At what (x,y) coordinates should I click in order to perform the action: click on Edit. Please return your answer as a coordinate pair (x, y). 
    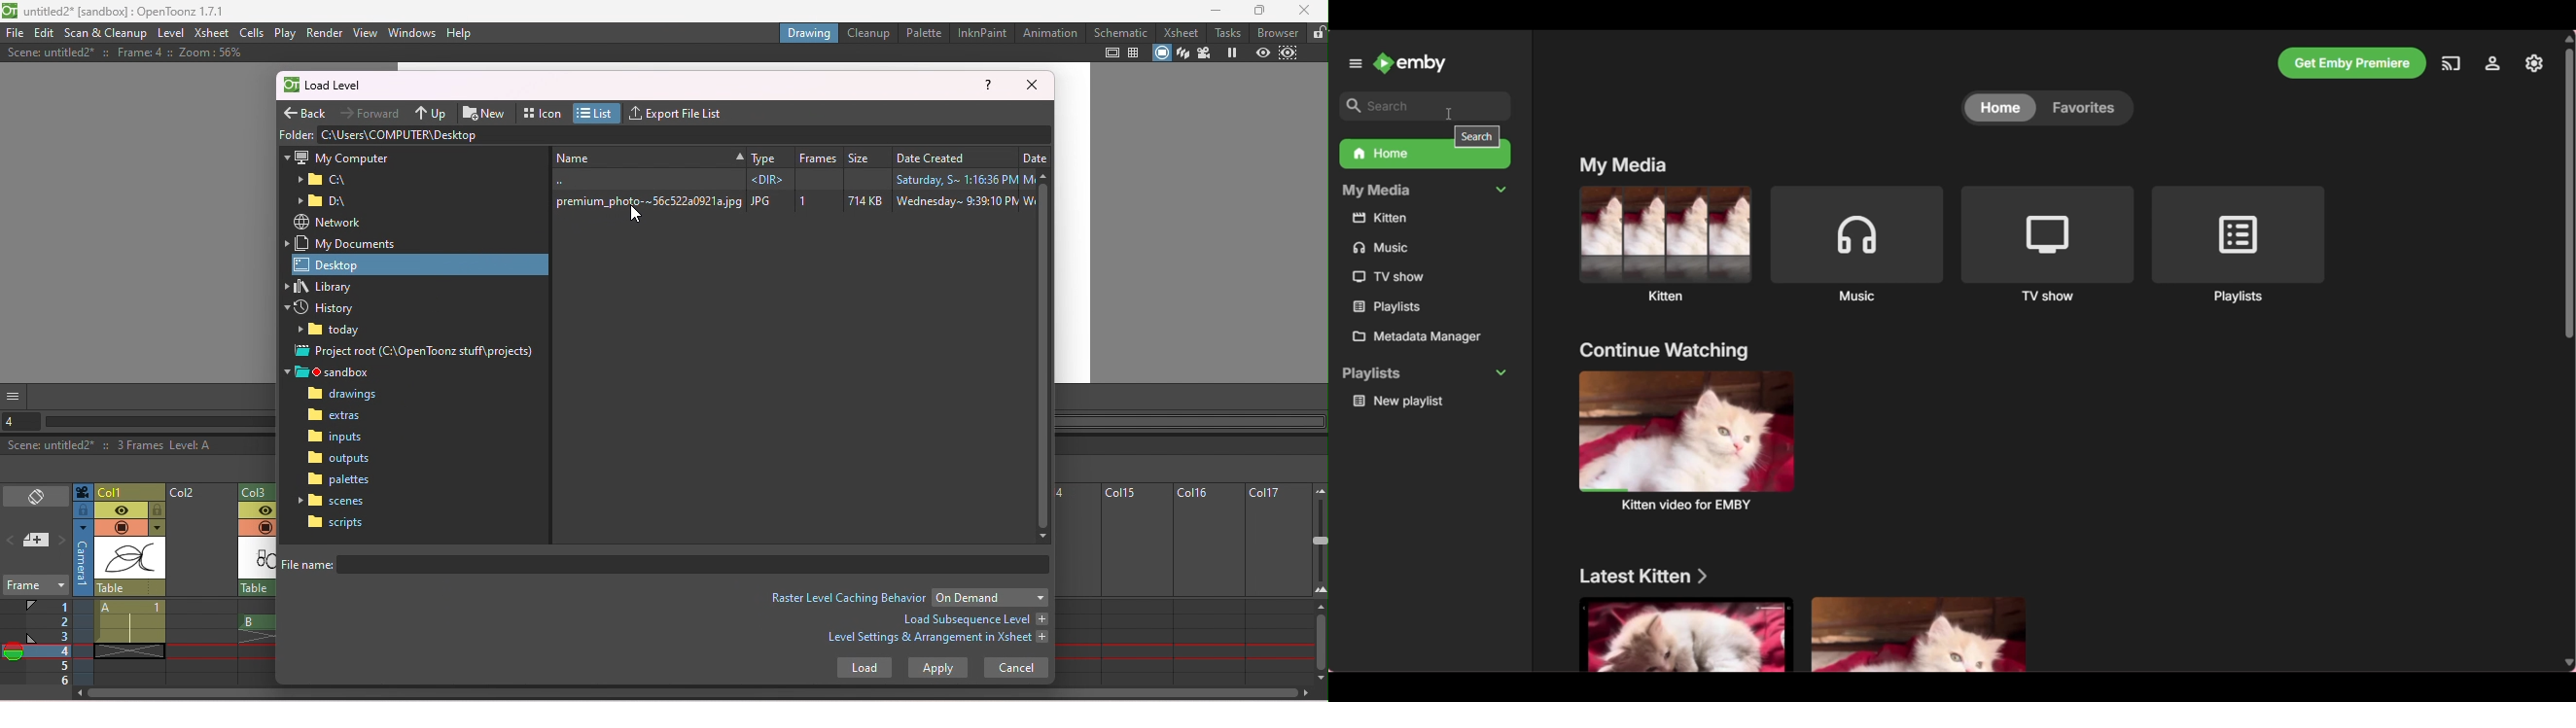
    Looking at the image, I should click on (46, 33).